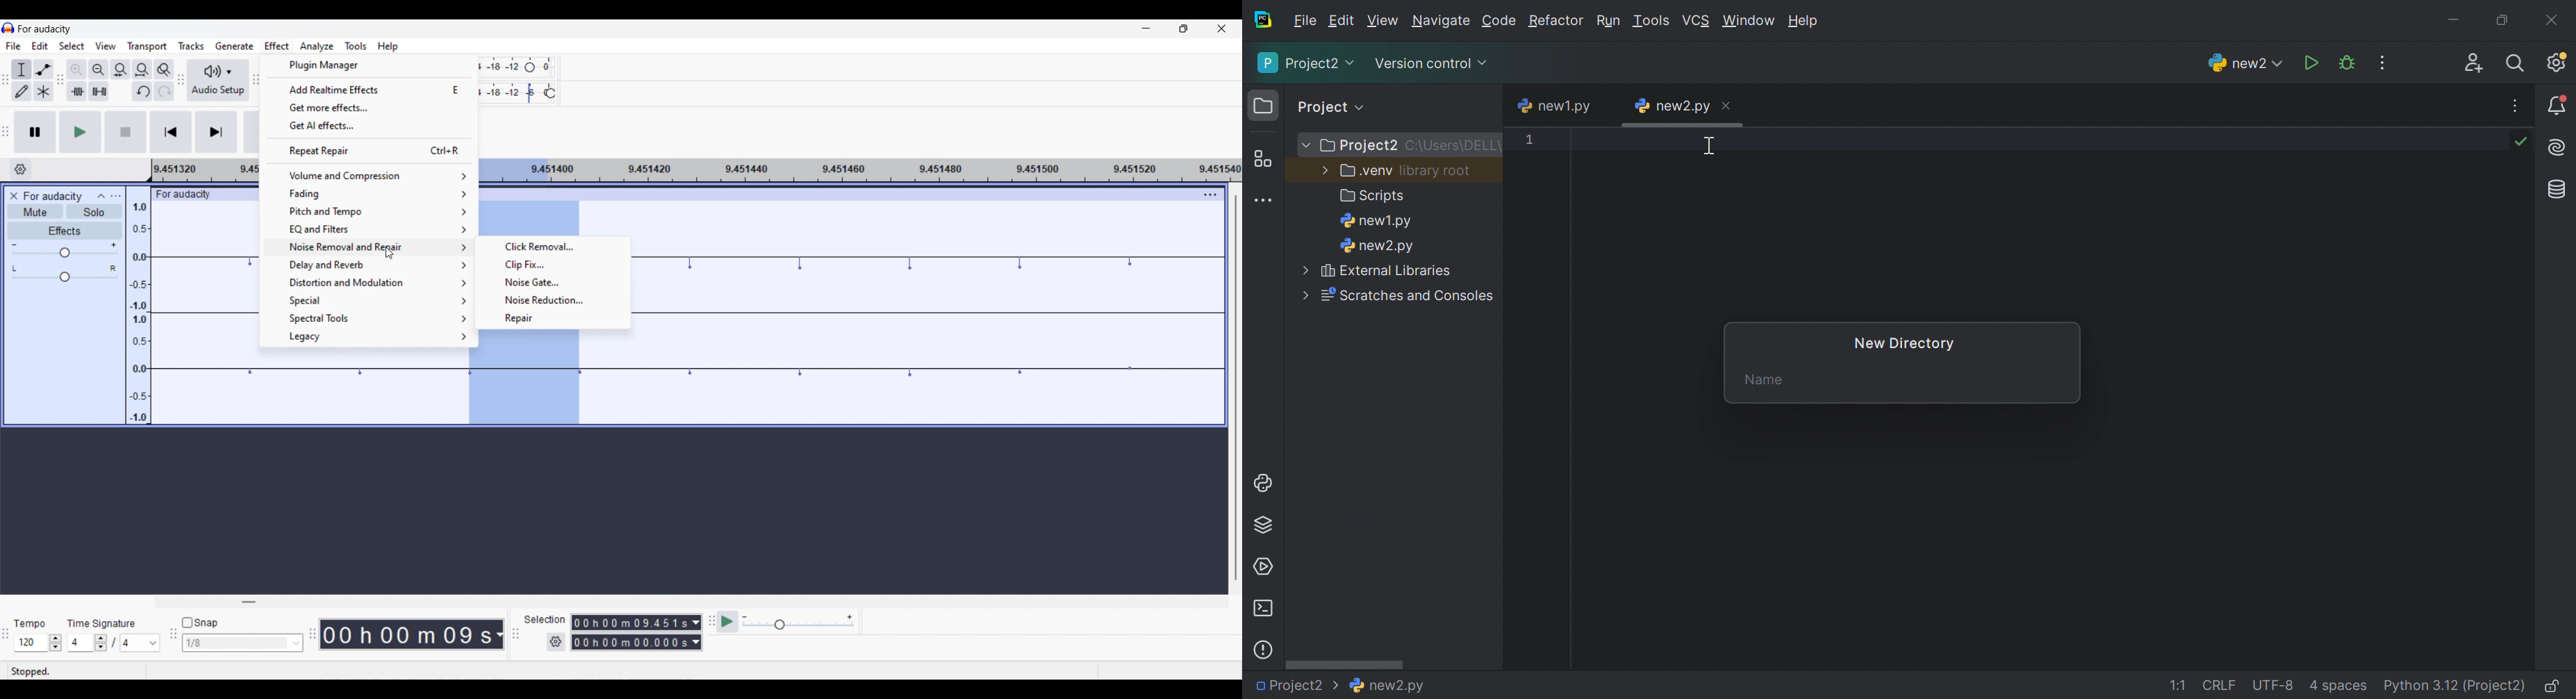  I want to click on Recoring level, so click(518, 67).